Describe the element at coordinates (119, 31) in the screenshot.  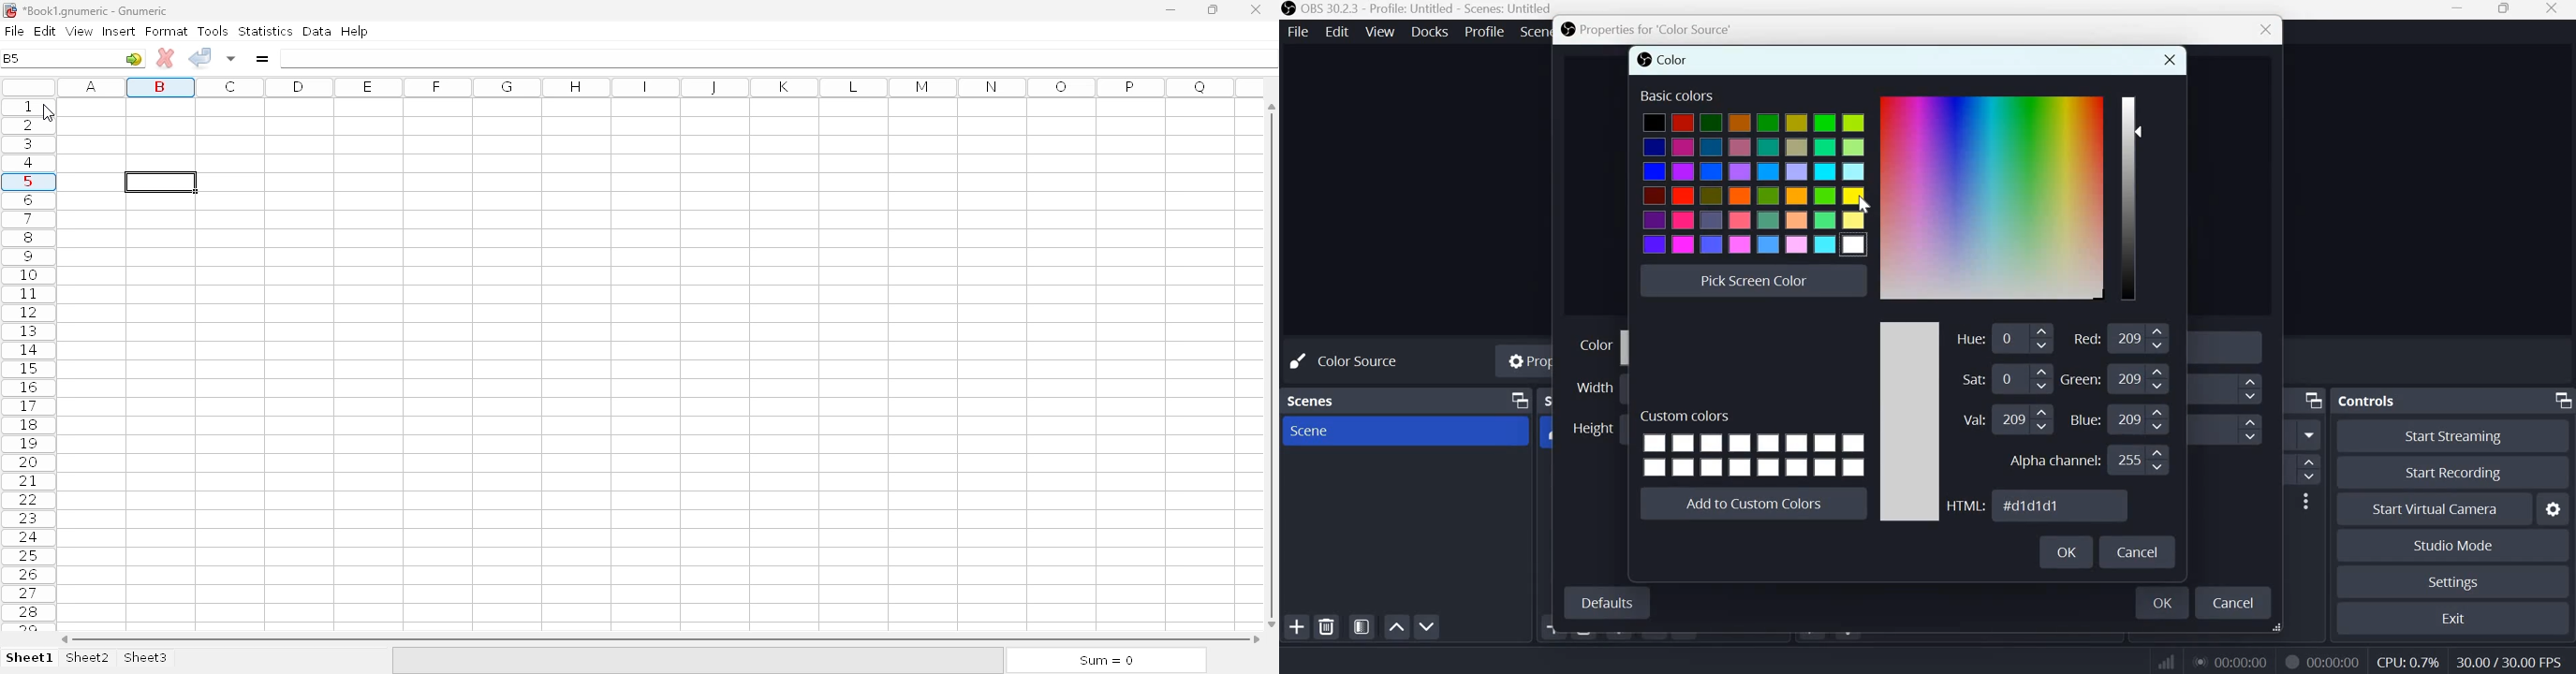
I see `insert` at that location.